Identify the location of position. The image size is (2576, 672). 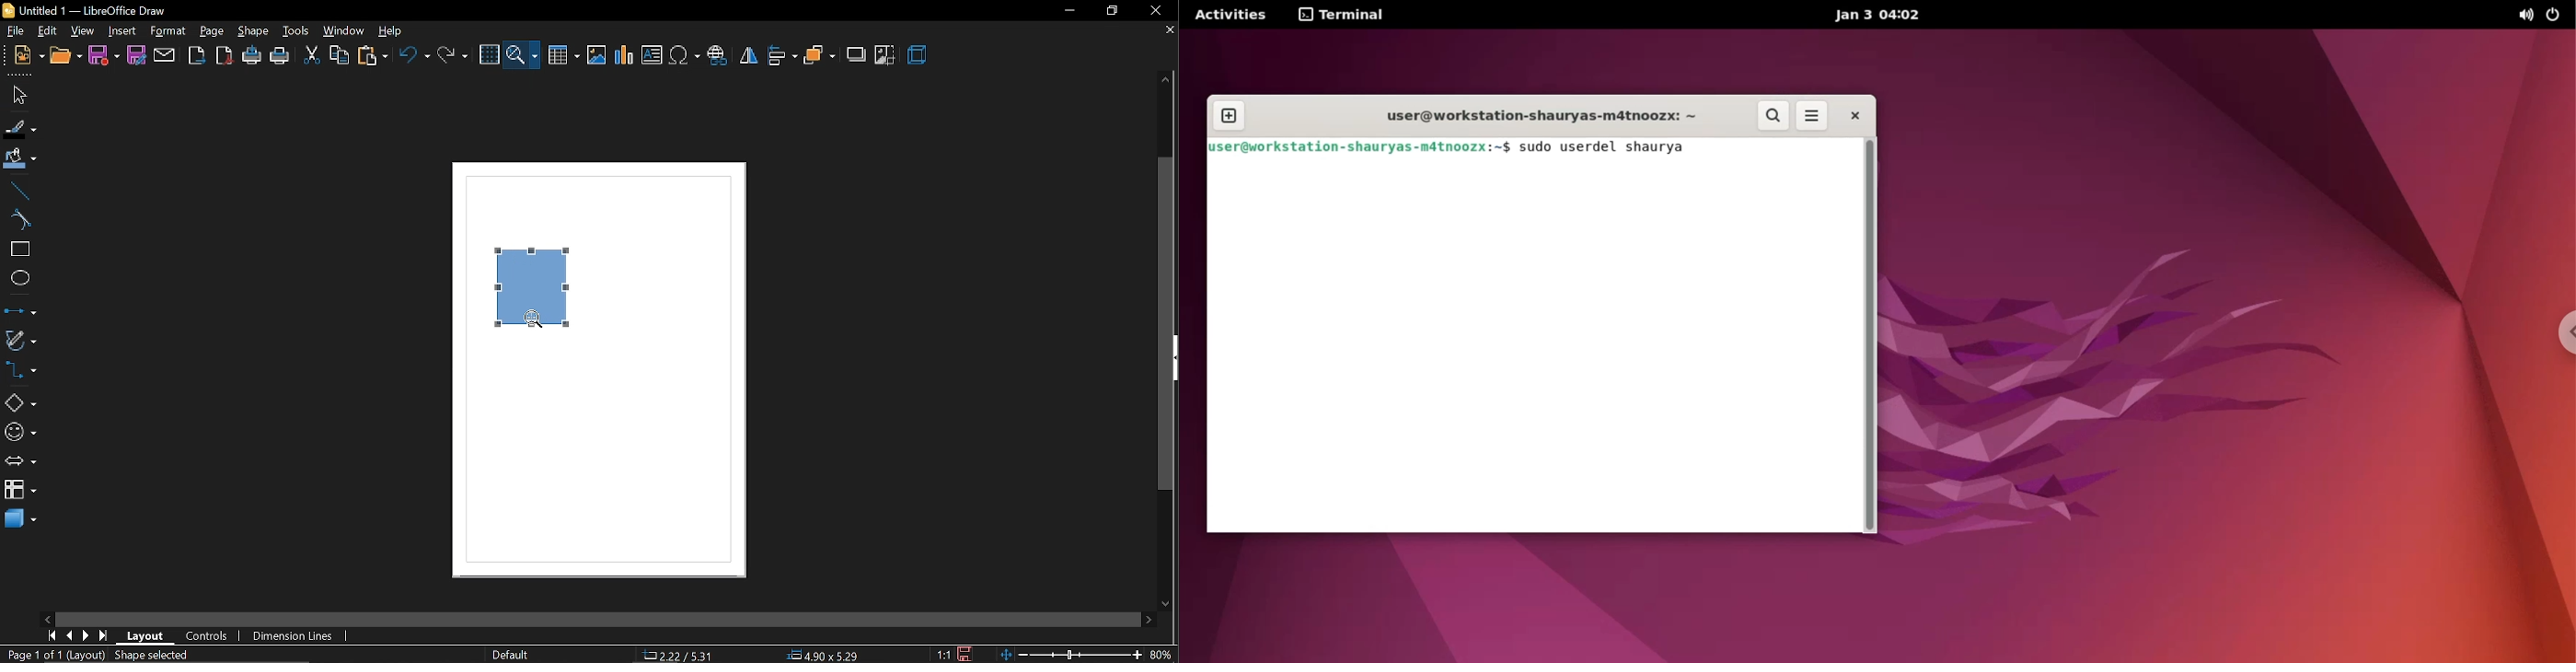
(823, 656).